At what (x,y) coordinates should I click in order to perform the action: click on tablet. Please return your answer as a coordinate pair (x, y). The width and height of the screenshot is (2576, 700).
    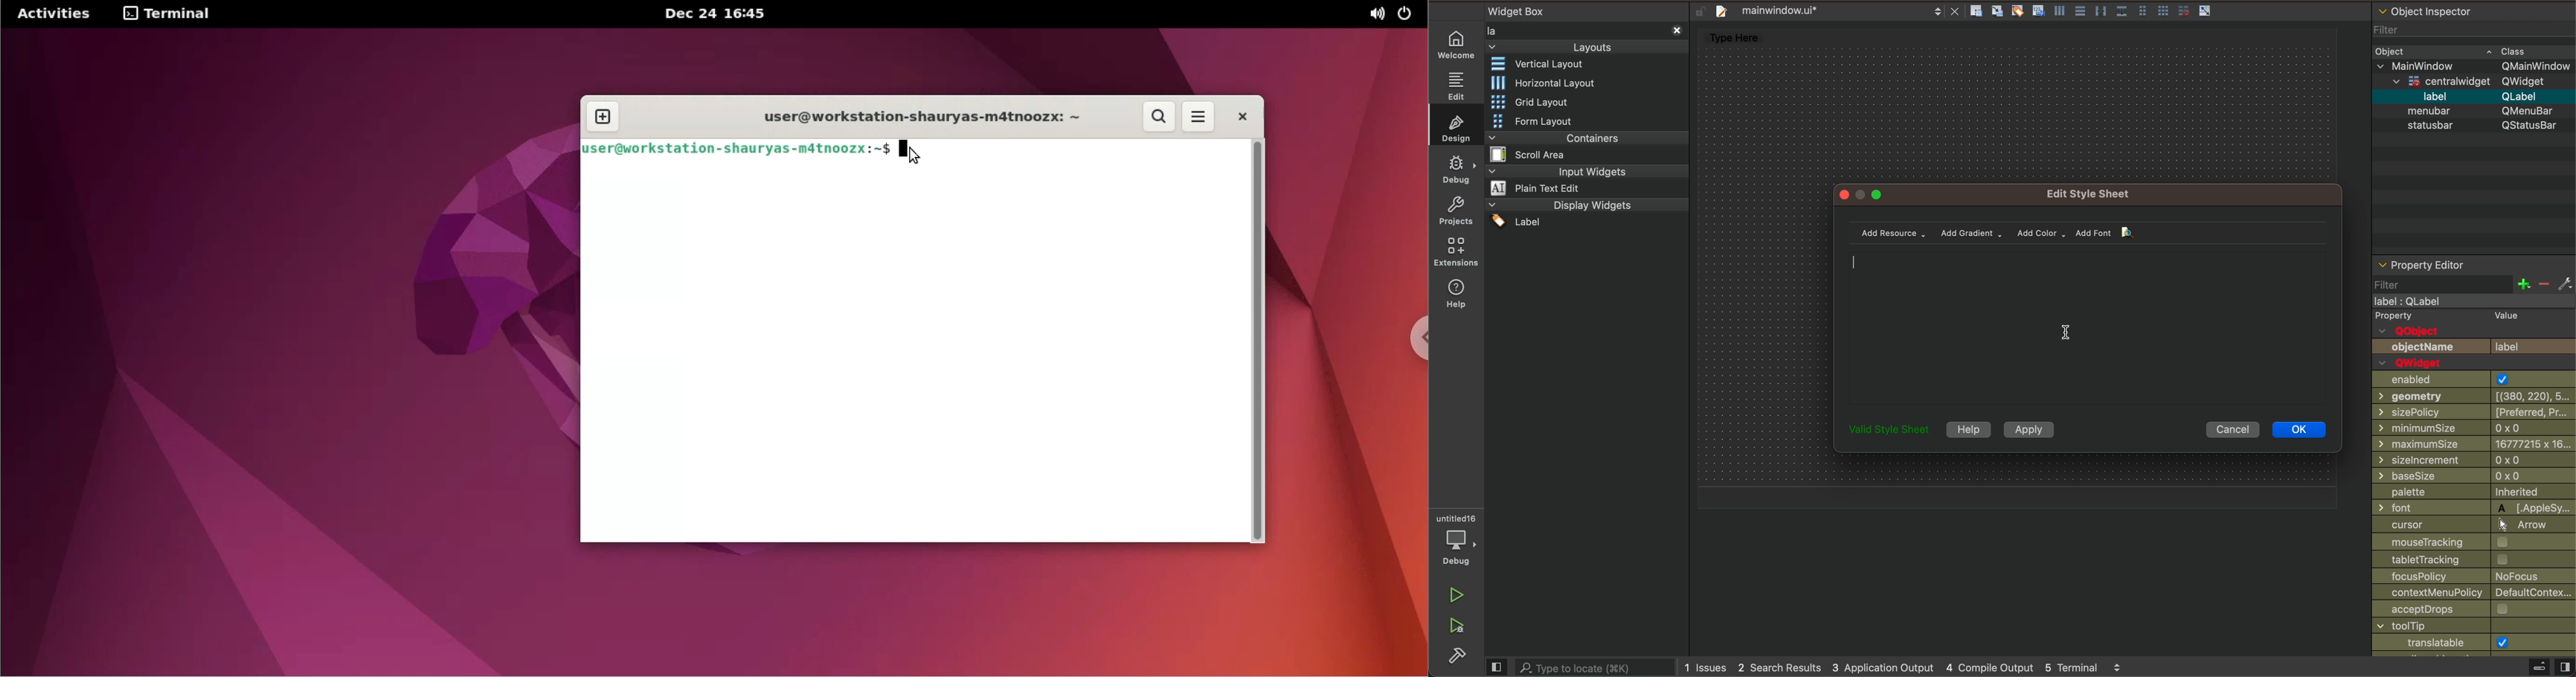
    Looking at the image, I should click on (2475, 561).